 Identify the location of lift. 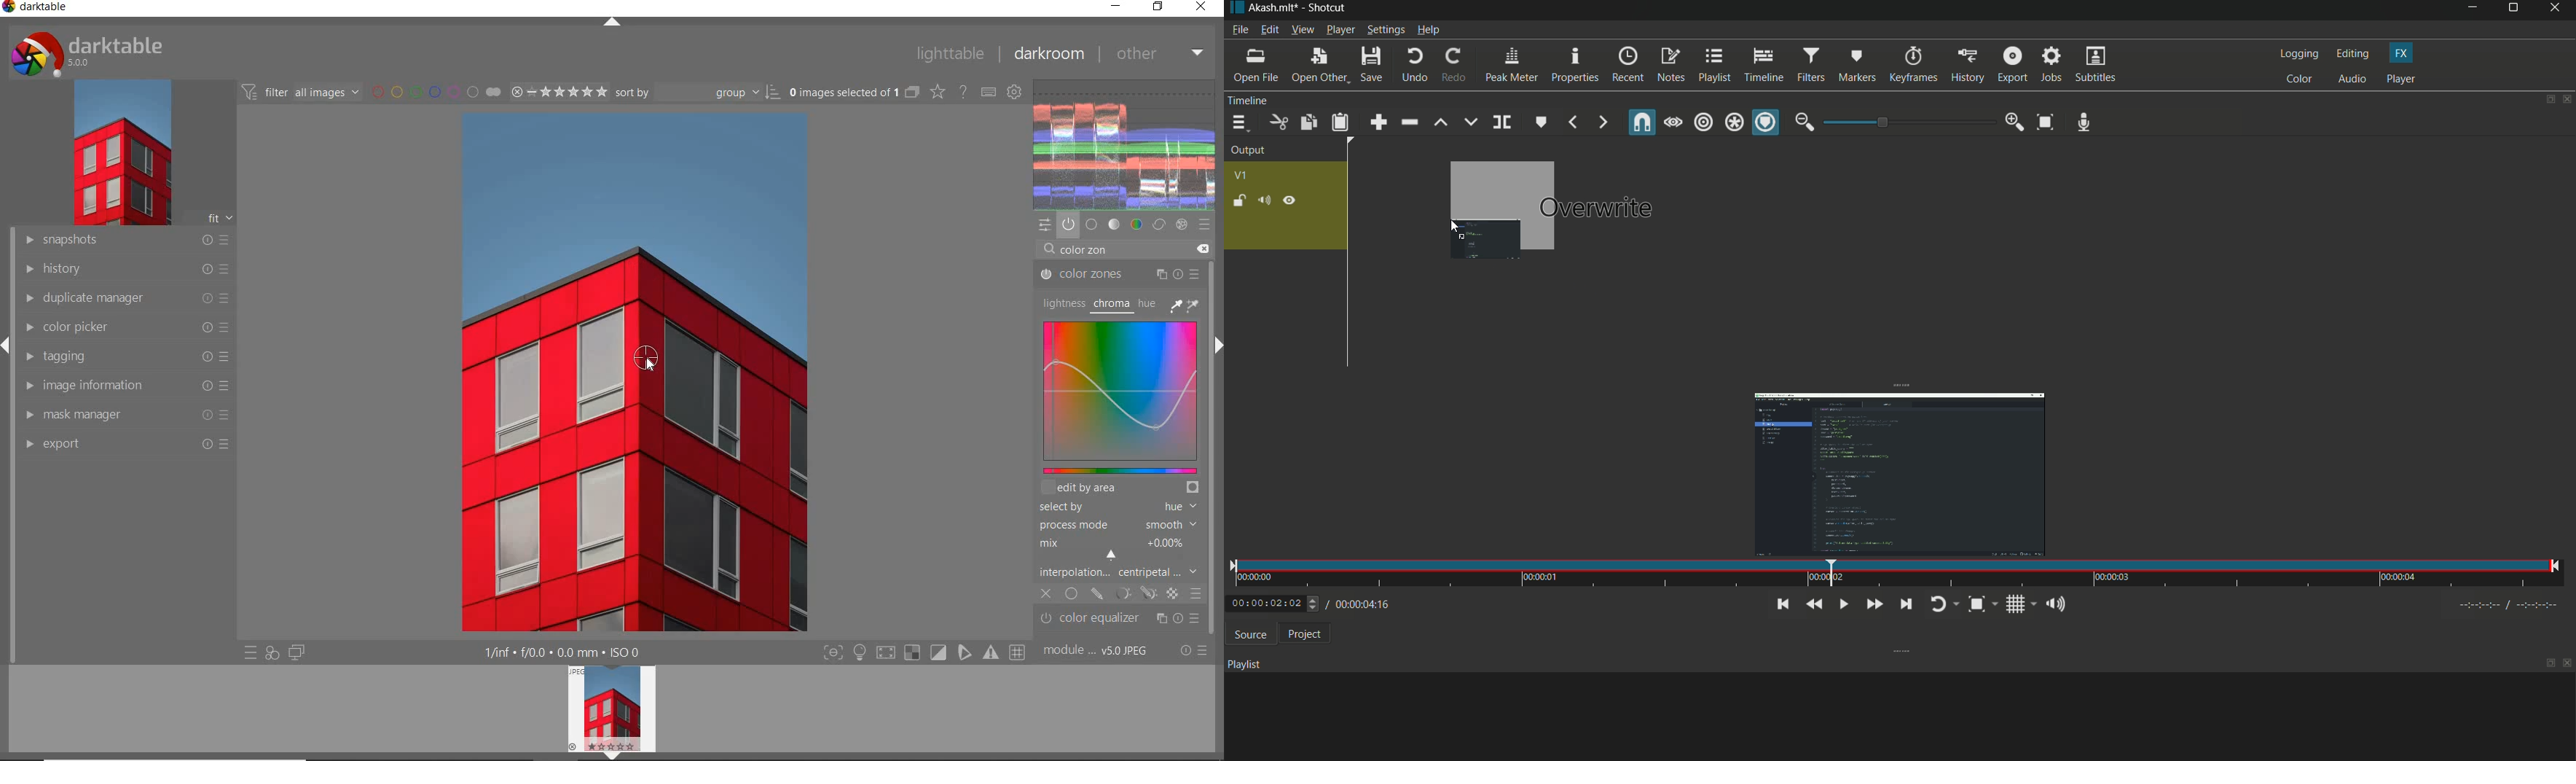
(1441, 123).